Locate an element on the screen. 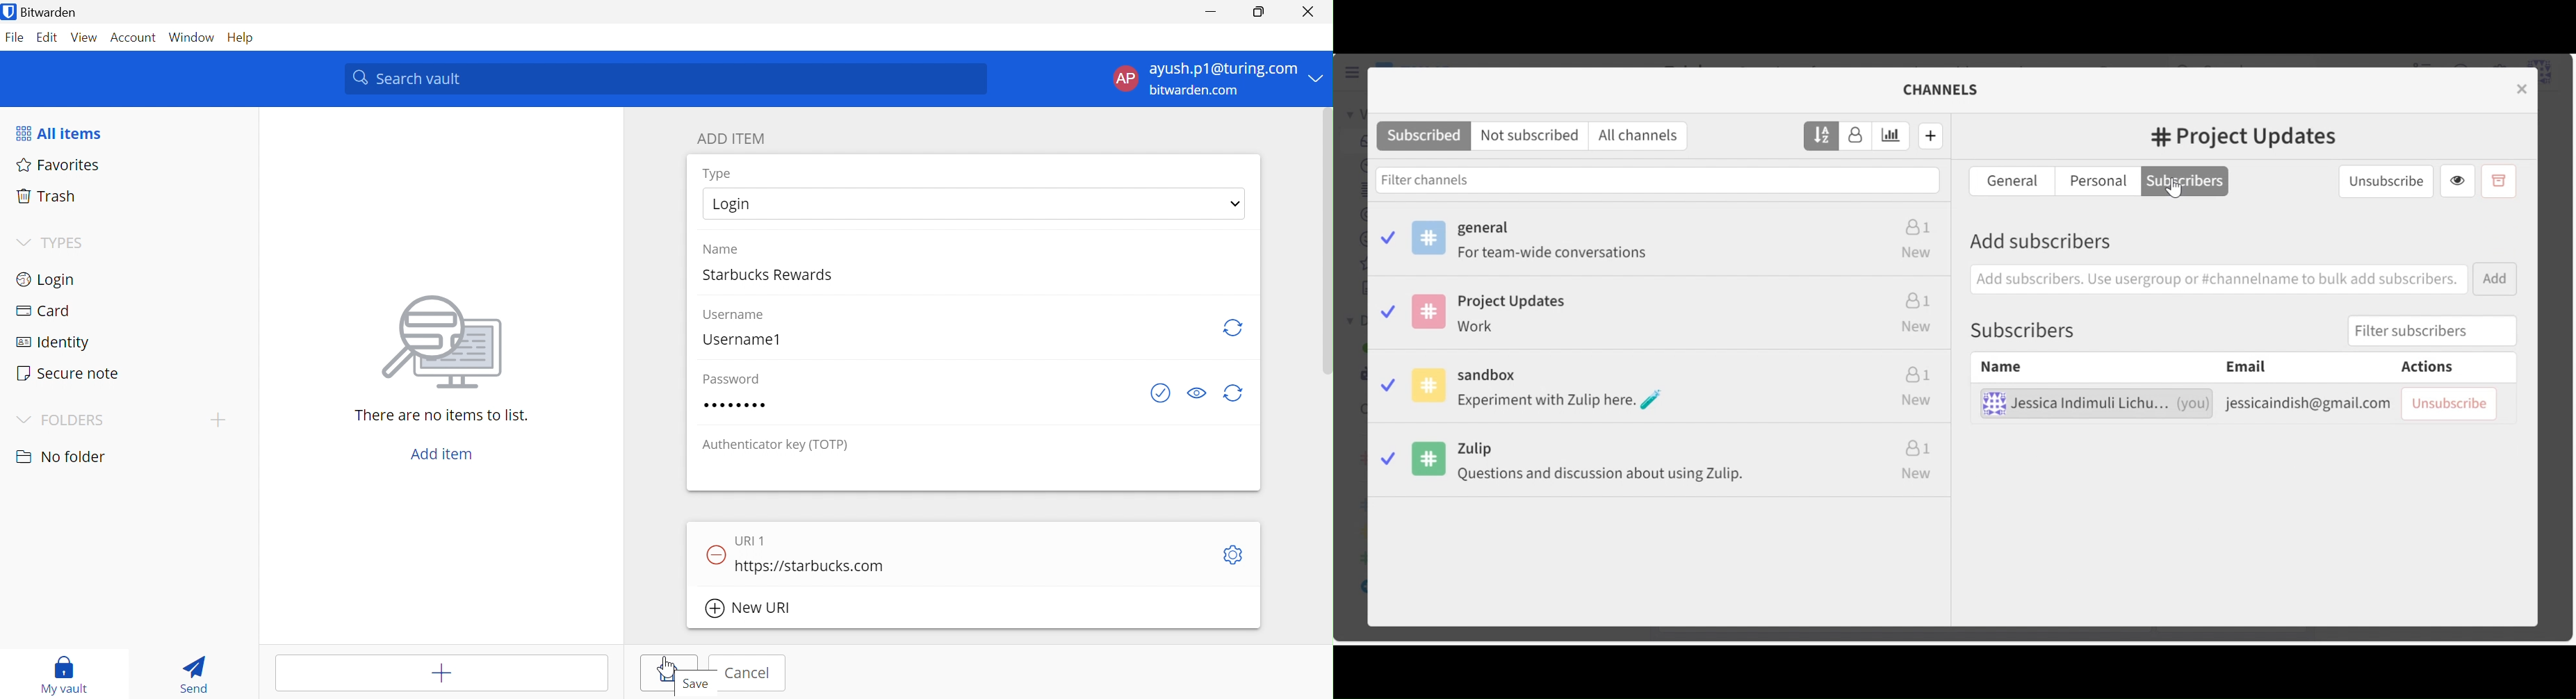 This screenshot has height=700, width=2576. Sort by subscribers is located at coordinates (1858, 136).